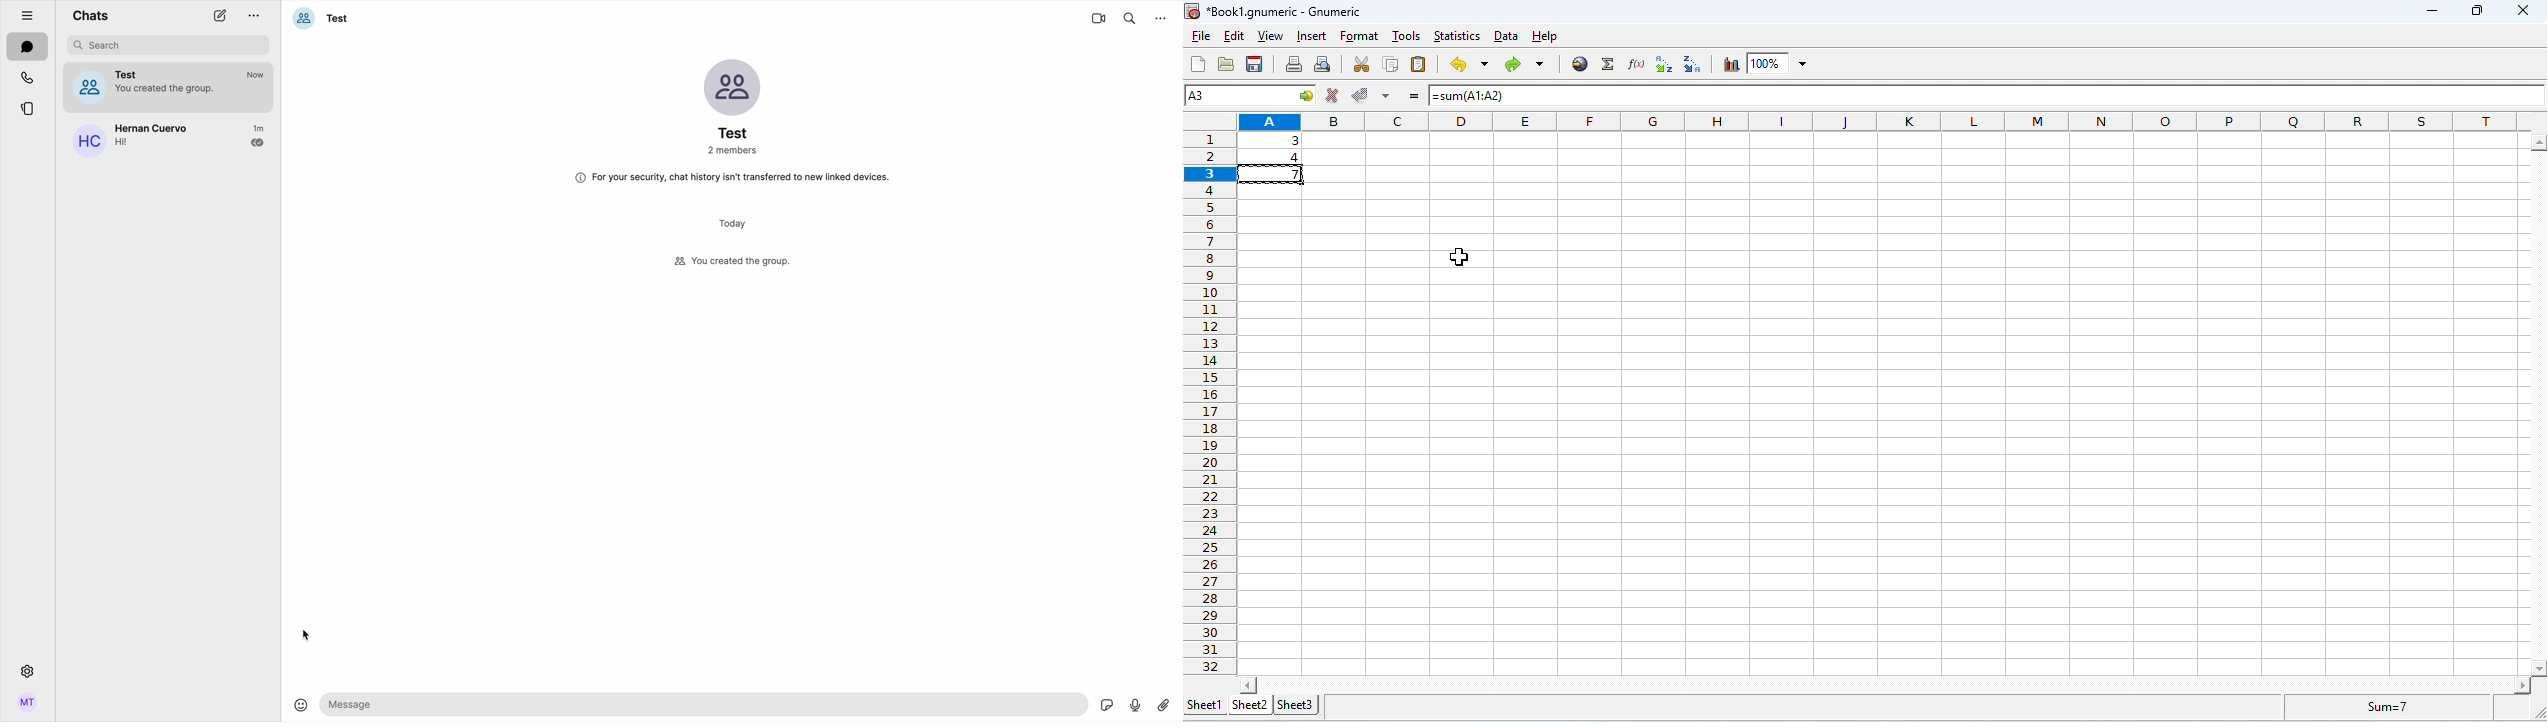 This screenshot has width=2548, height=728. What do you see at coordinates (1608, 65) in the screenshot?
I see `select function` at bounding box center [1608, 65].